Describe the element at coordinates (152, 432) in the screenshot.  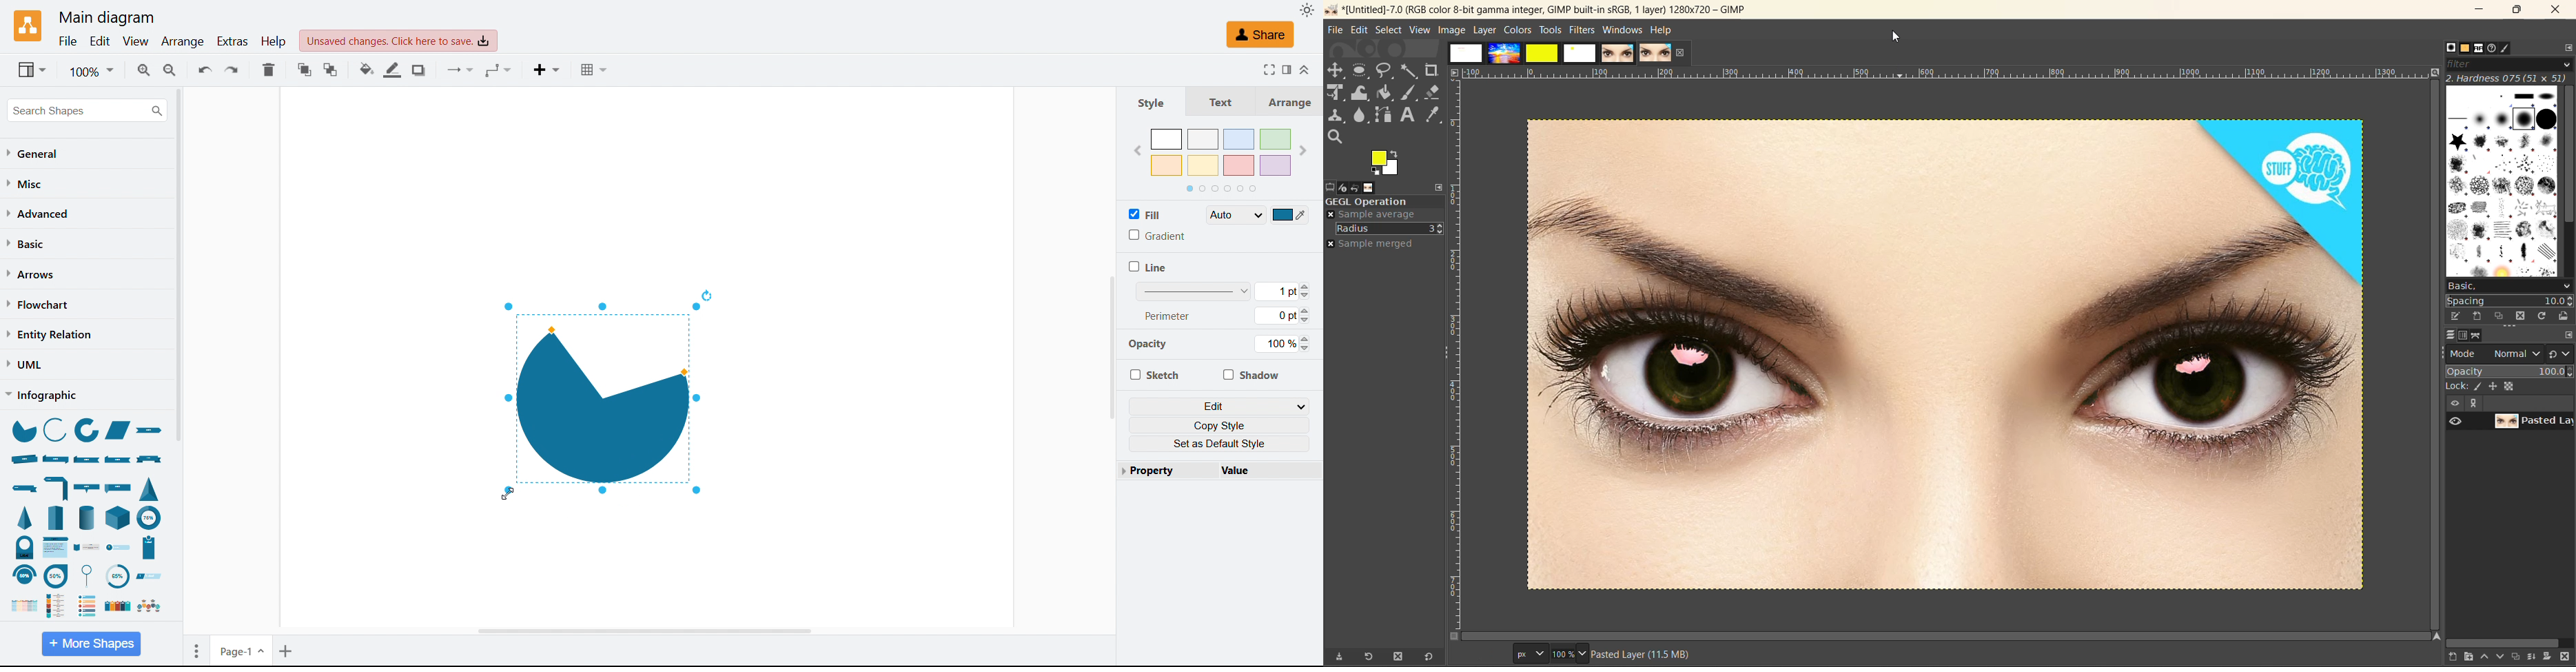
I see `ribbon` at that location.